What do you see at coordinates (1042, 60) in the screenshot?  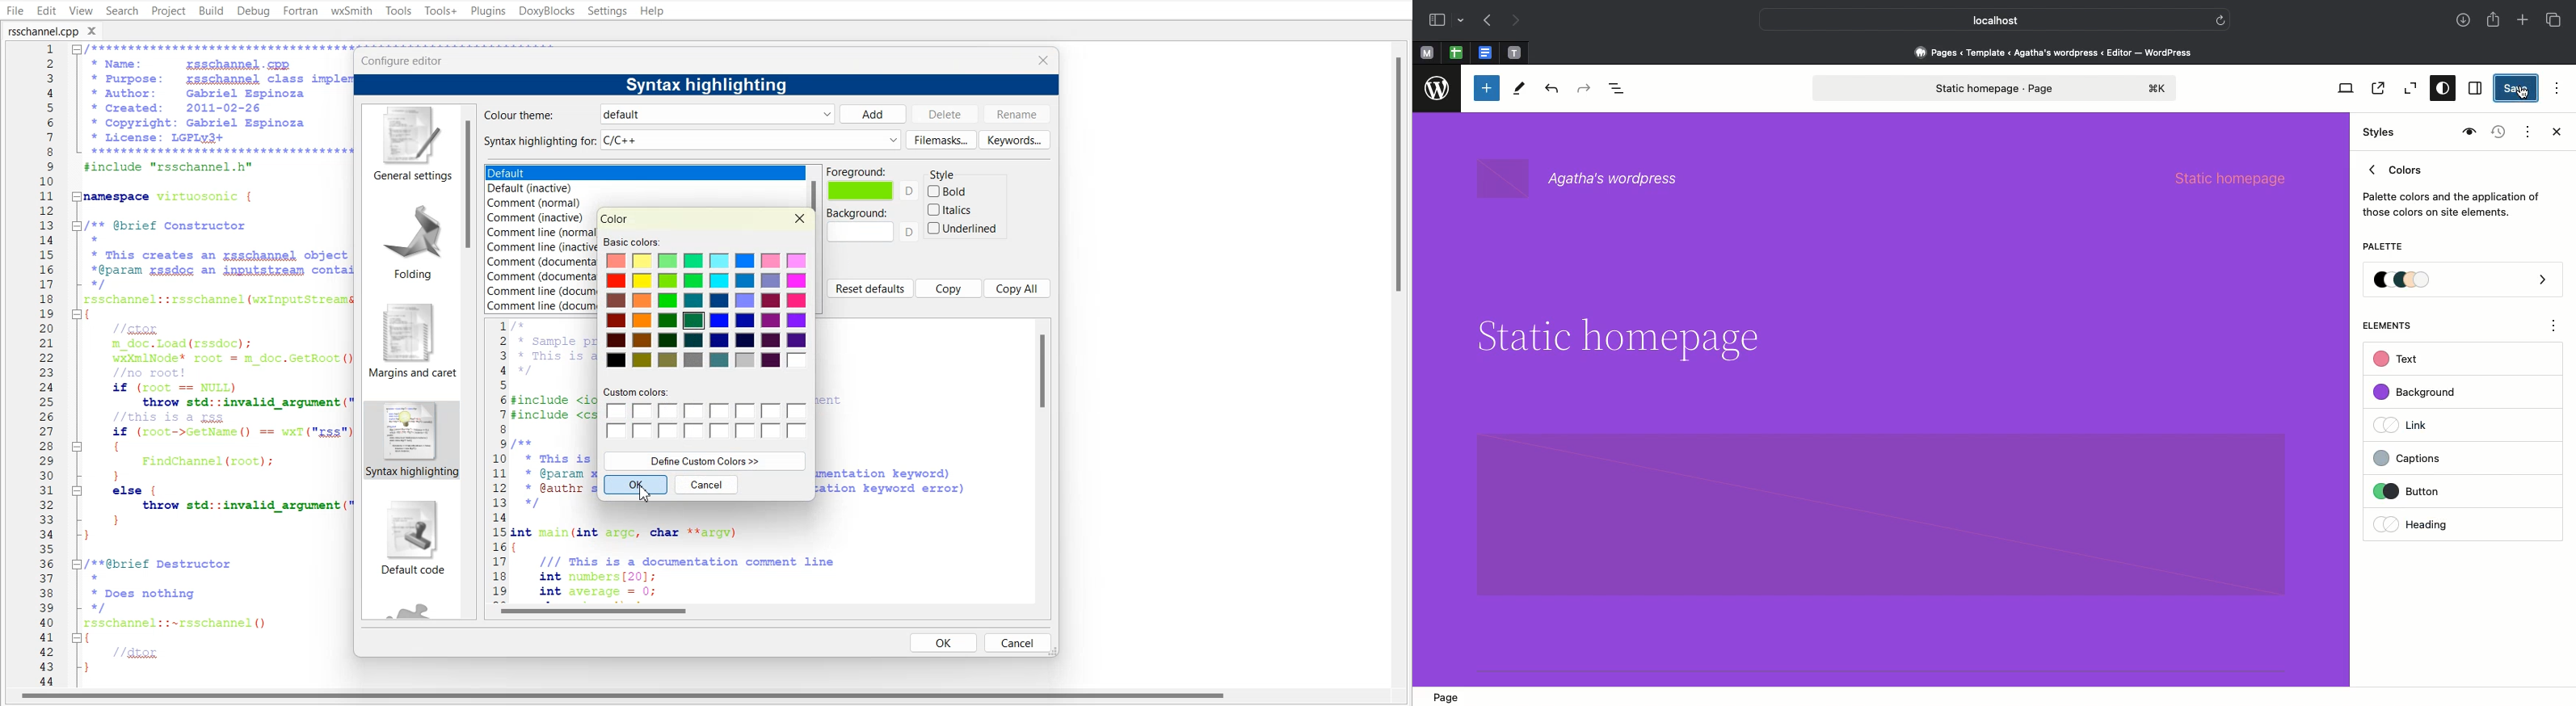 I see `Close` at bounding box center [1042, 60].